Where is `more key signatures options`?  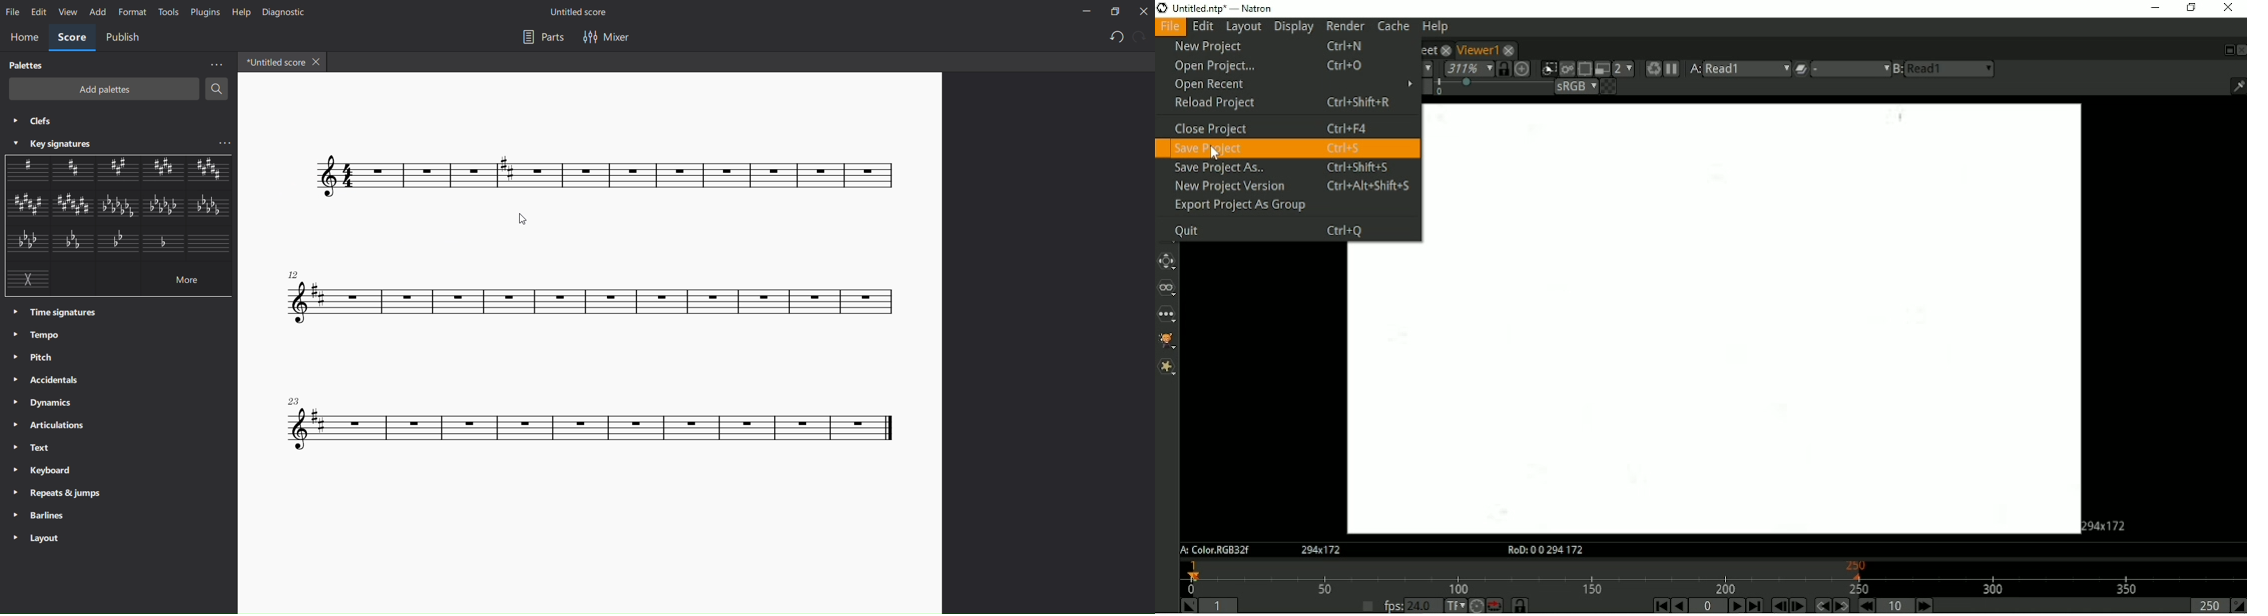 more key signatures options is located at coordinates (226, 146).